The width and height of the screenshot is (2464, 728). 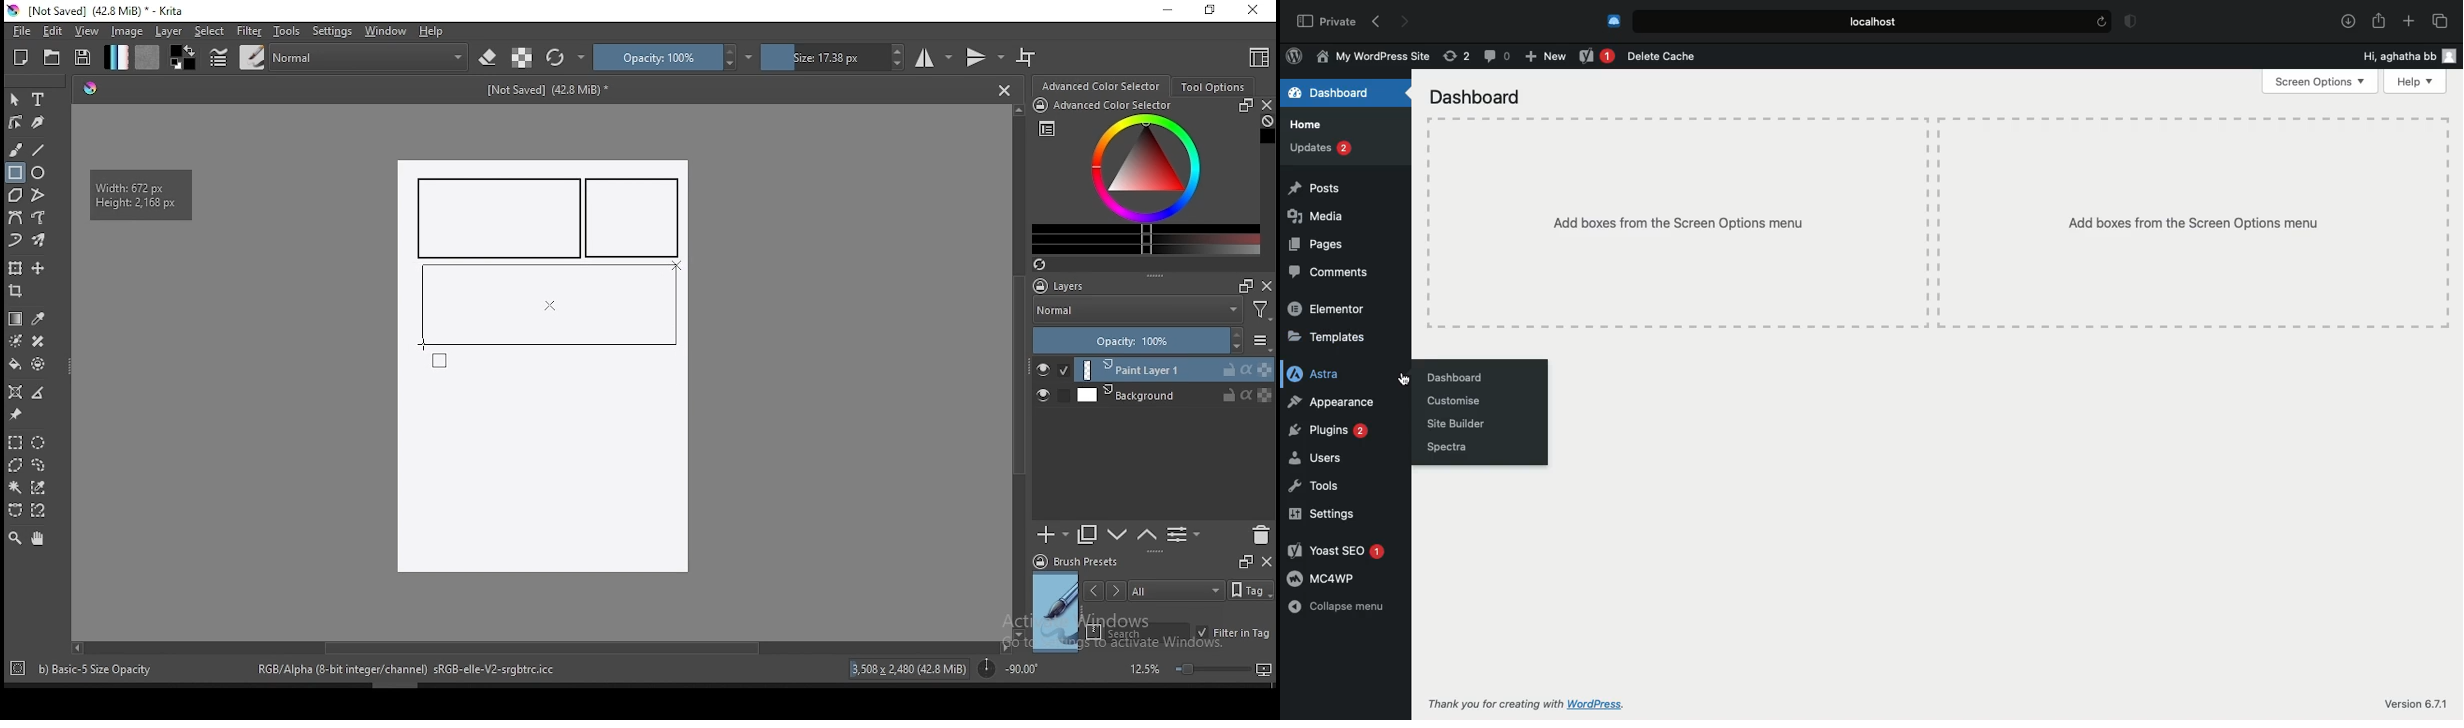 I want to click on Add boxes from the Screen Options menu, so click(x=2197, y=224).